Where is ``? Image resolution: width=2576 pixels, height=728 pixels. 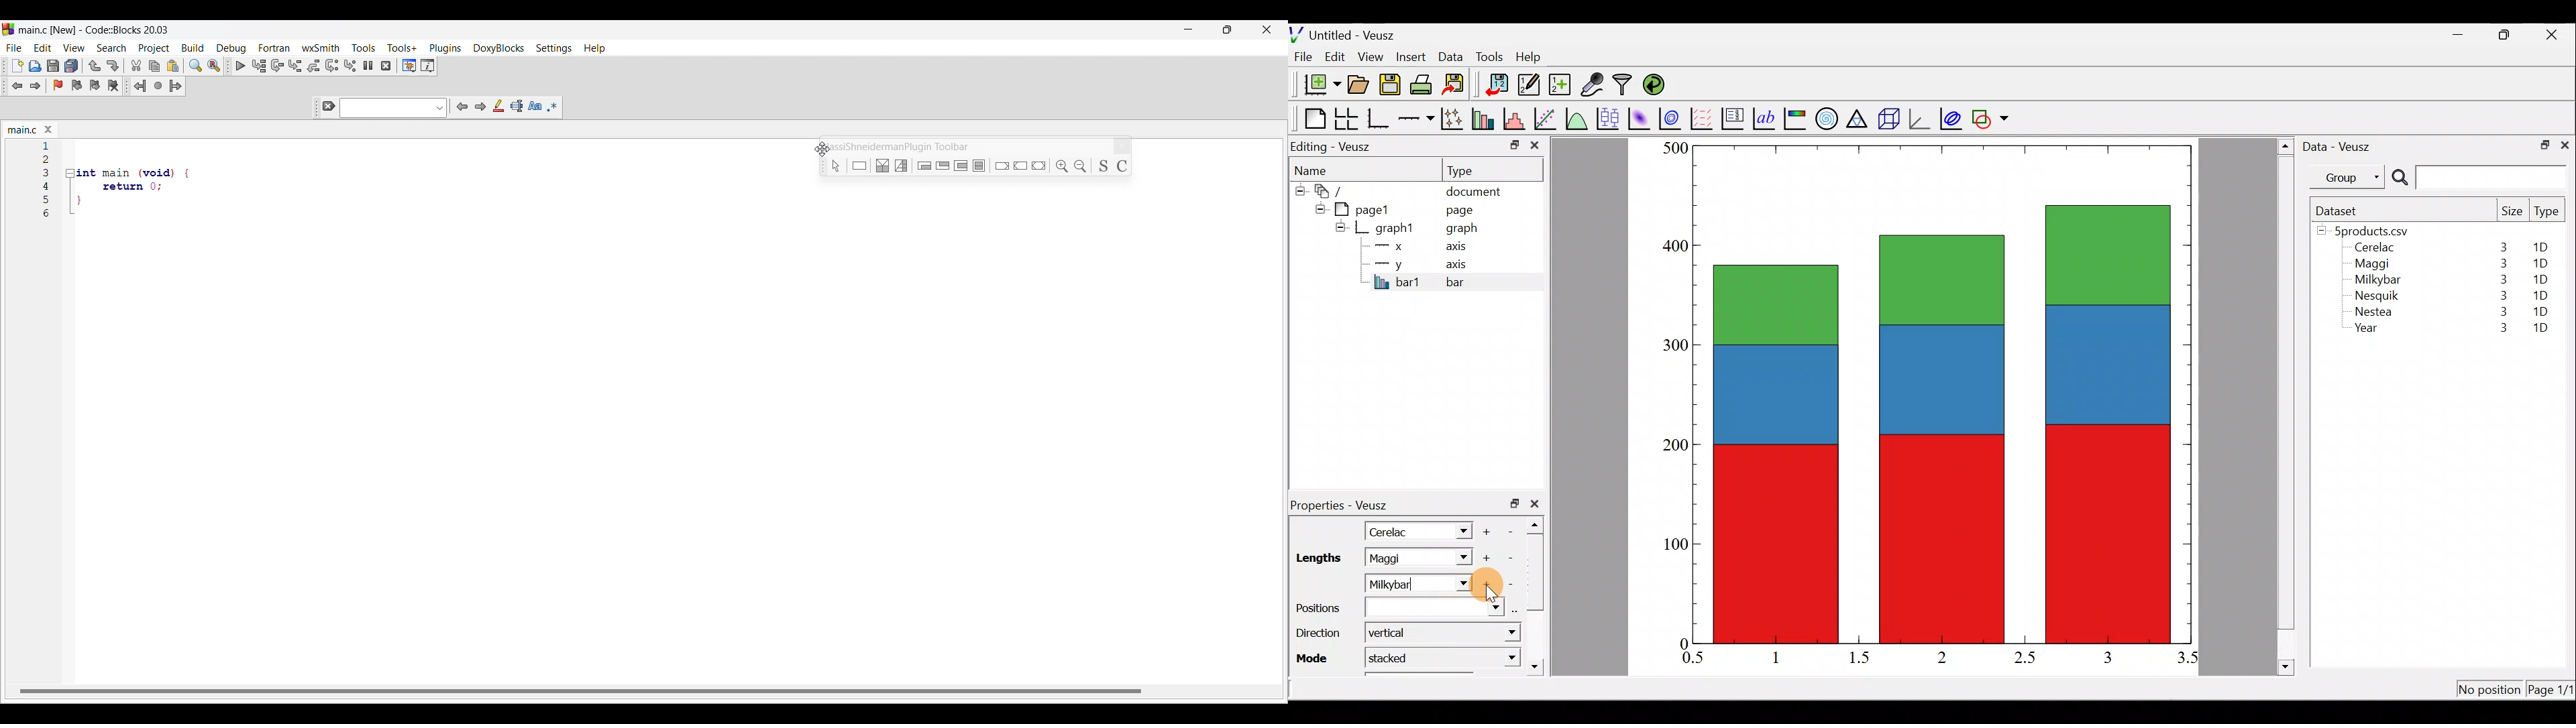
 is located at coordinates (1061, 166).